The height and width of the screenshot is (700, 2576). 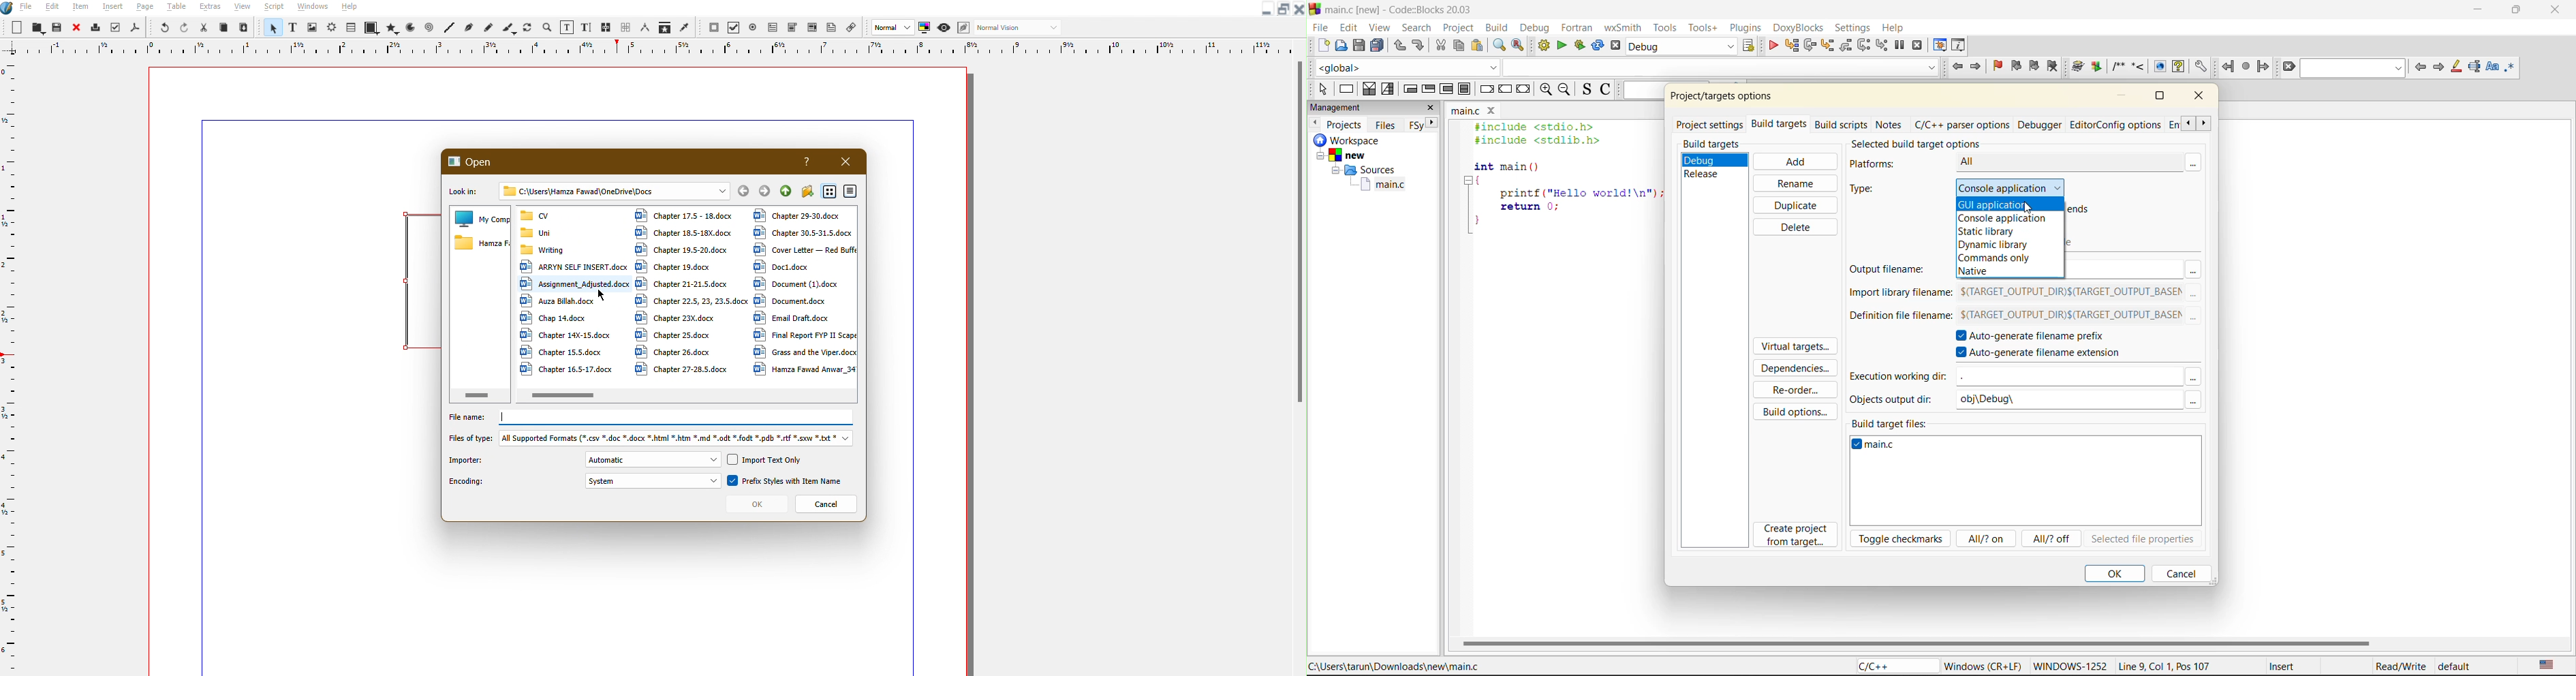 What do you see at coordinates (1900, 291) in the screenshot?
I see `import library filename` at bounding box center [1900, 291].